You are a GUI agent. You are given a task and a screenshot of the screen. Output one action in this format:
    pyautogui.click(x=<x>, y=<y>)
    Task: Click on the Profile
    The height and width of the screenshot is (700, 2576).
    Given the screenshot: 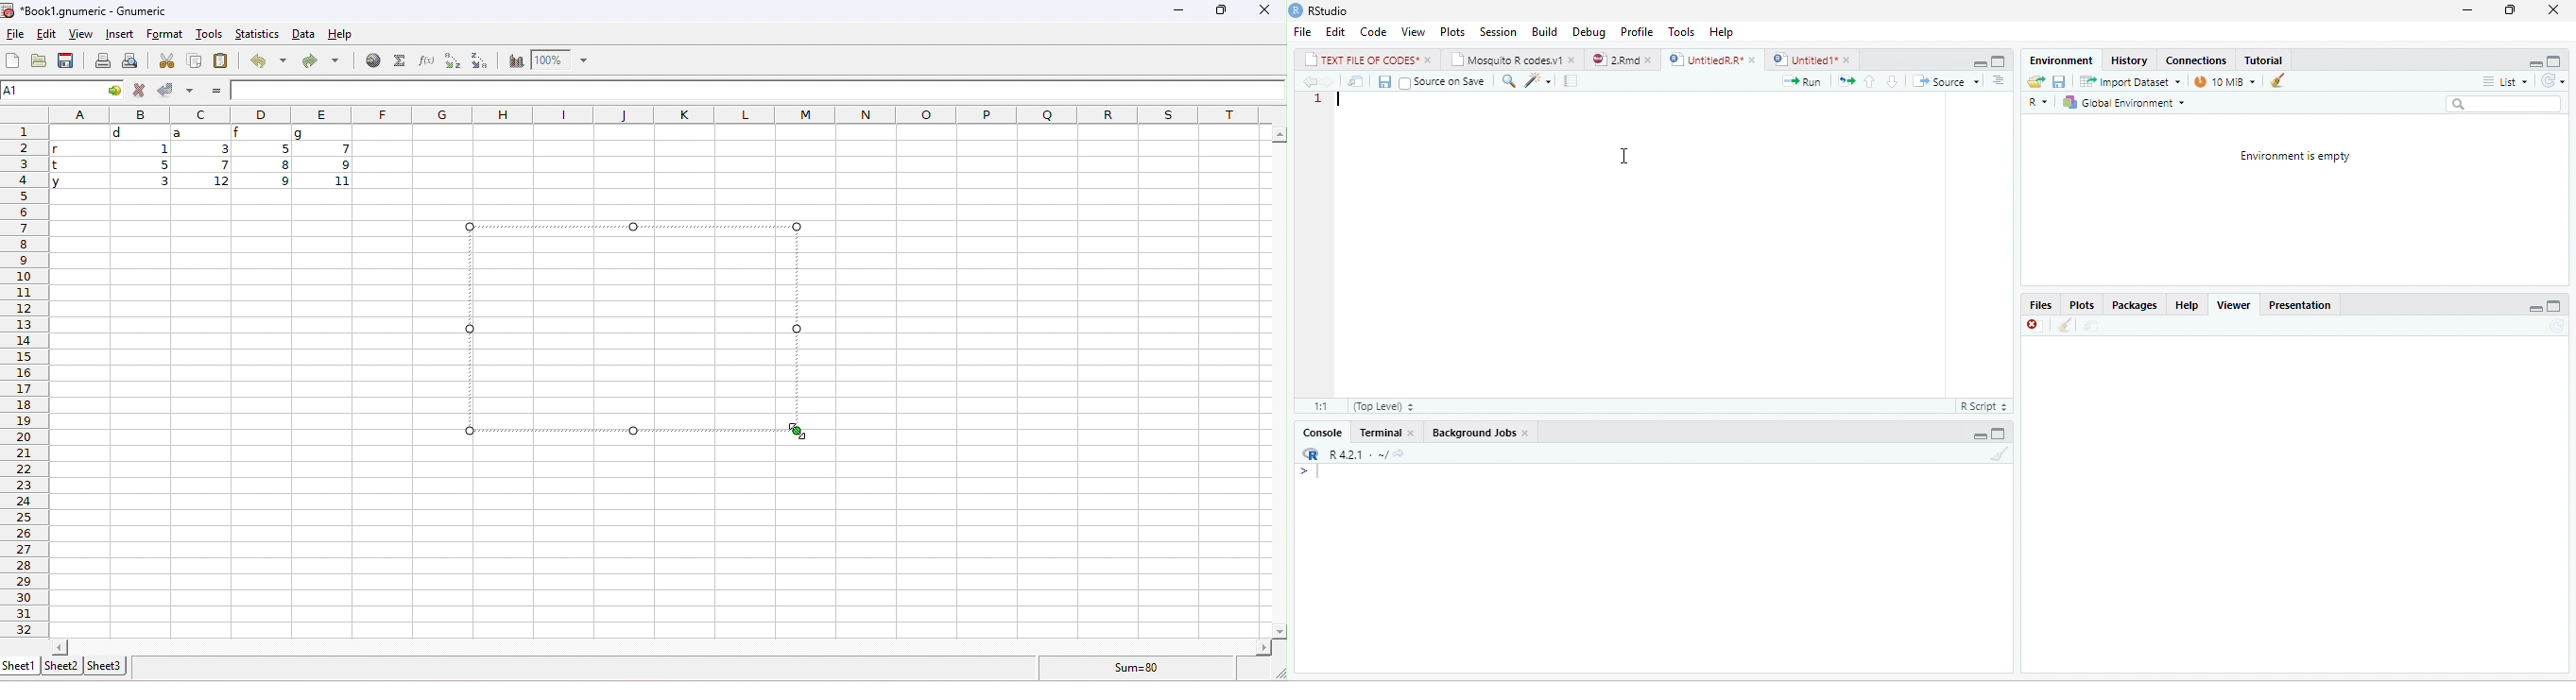 What is the action you would take?
    pyautogui.click(x=1638, y=30)
    